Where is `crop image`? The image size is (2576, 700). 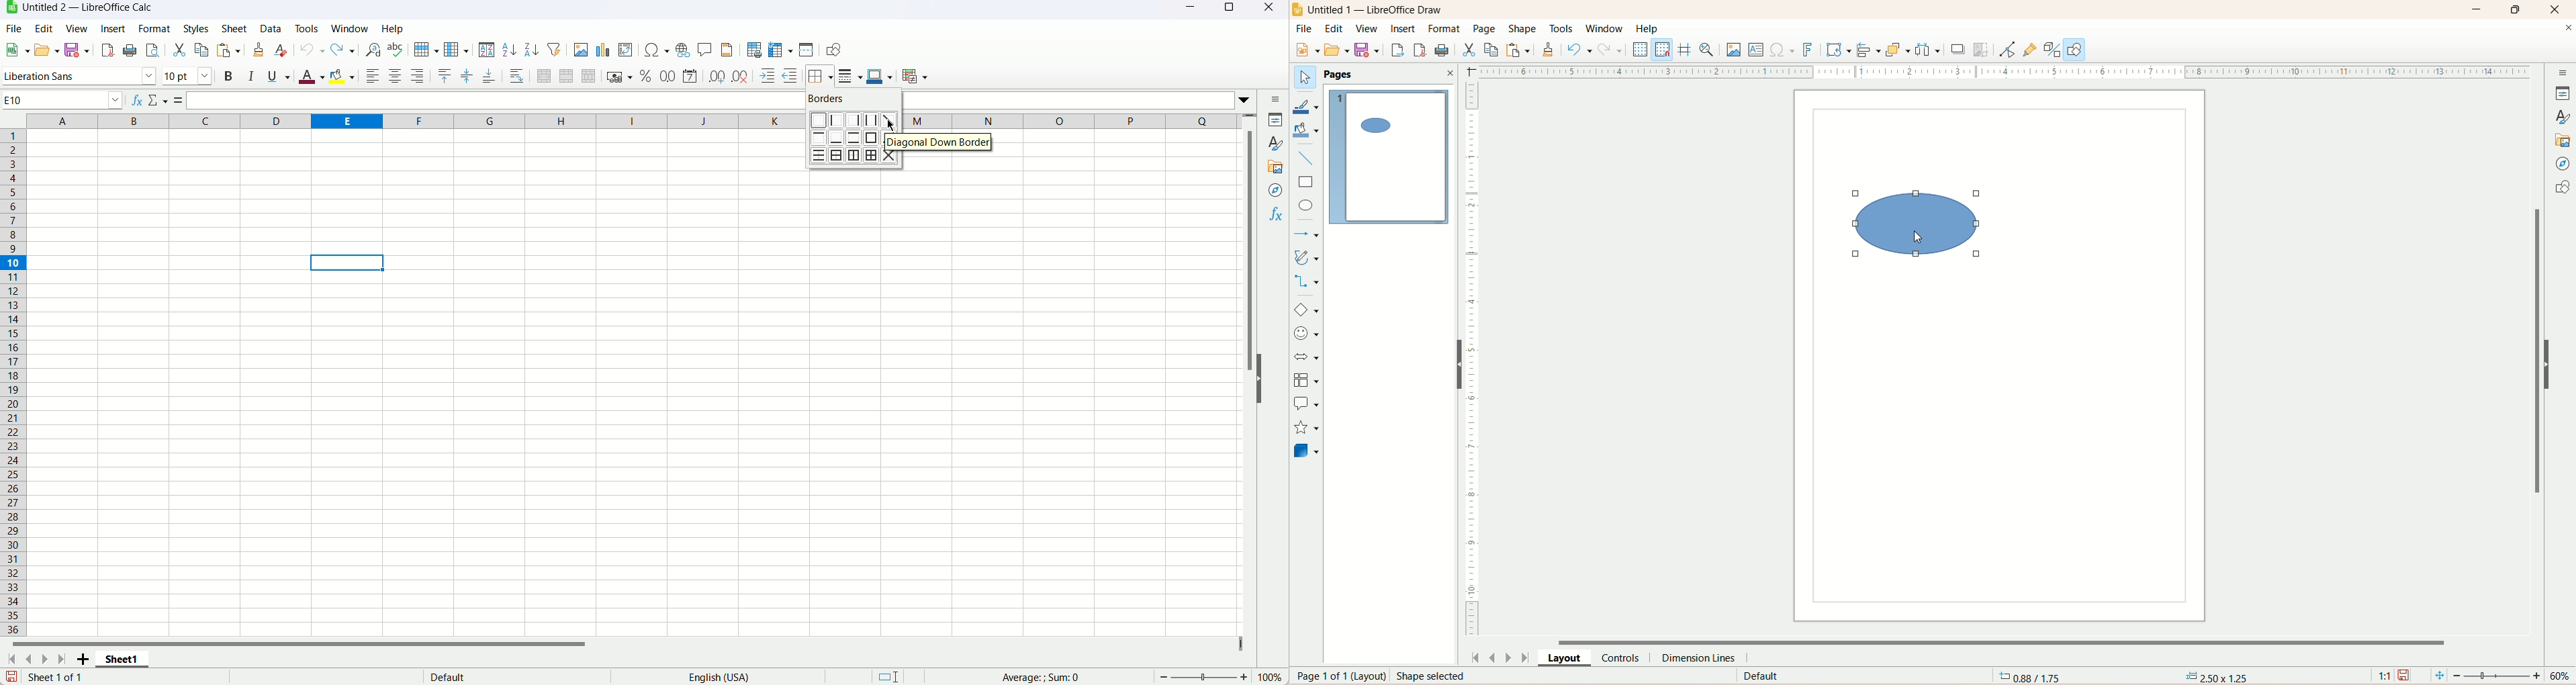 crop image is located at coordinates (1982, 50).